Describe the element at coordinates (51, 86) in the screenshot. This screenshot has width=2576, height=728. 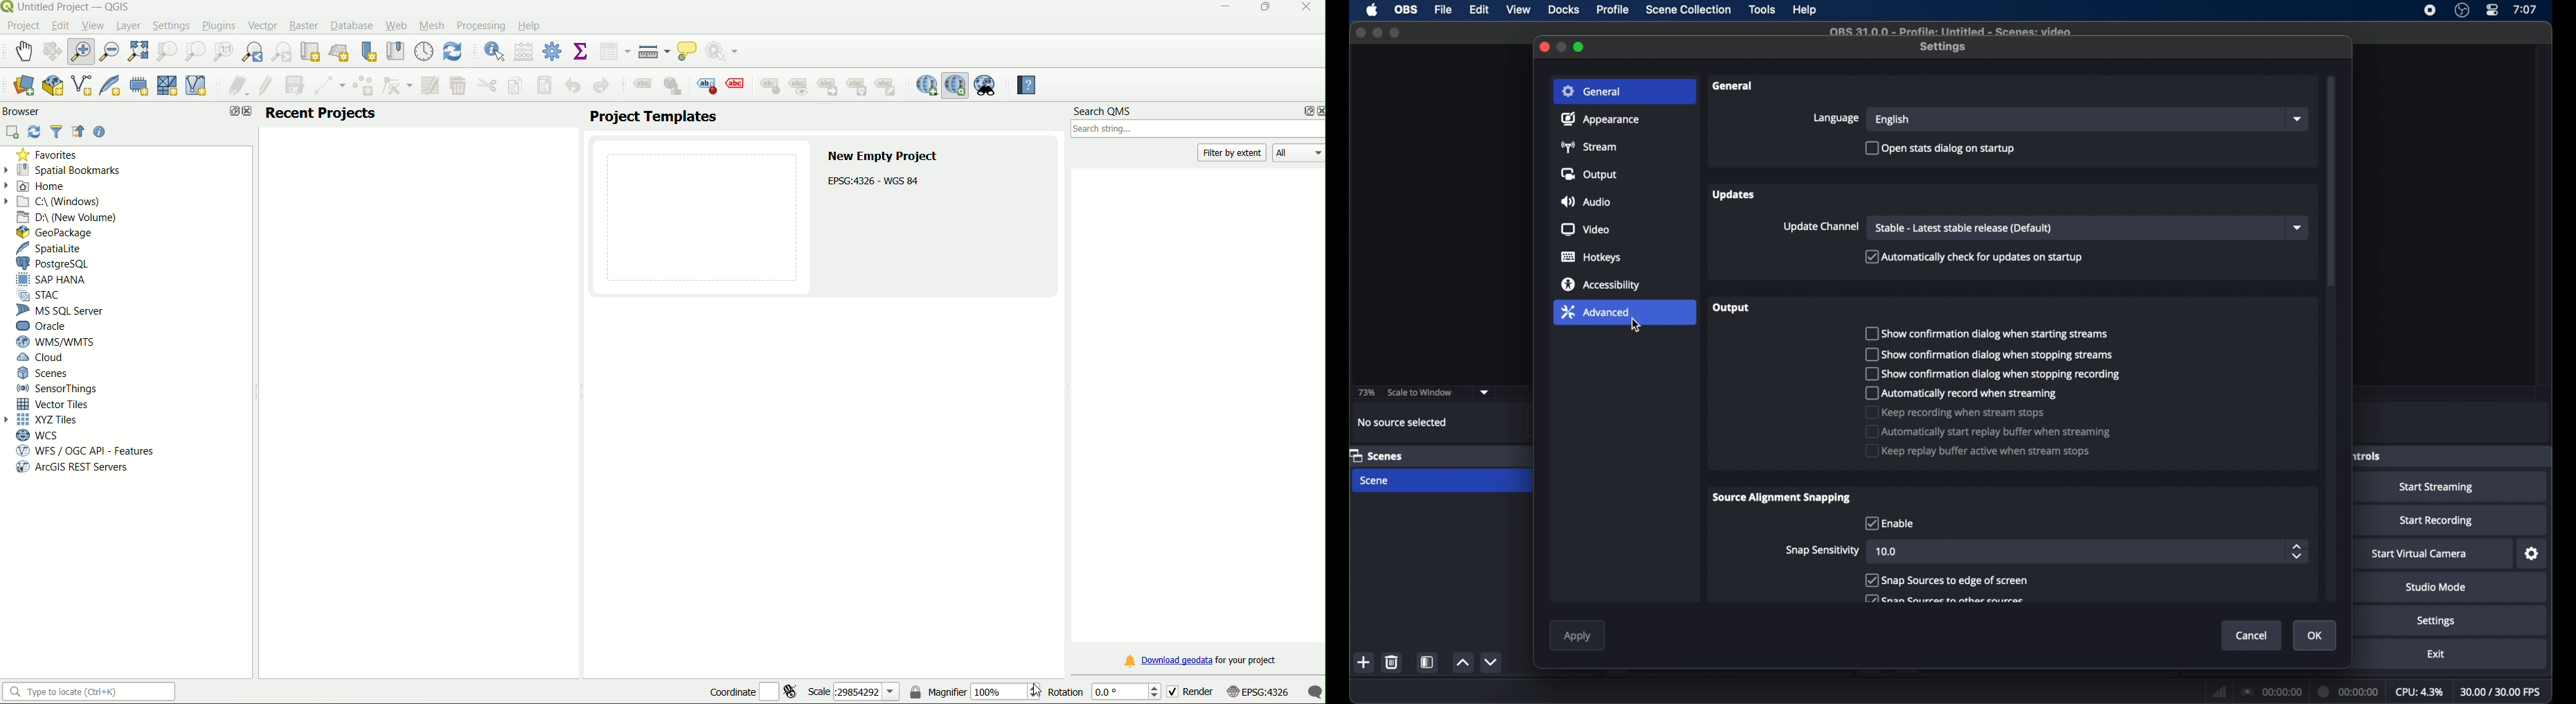
I see `new geopack layer` at that location.